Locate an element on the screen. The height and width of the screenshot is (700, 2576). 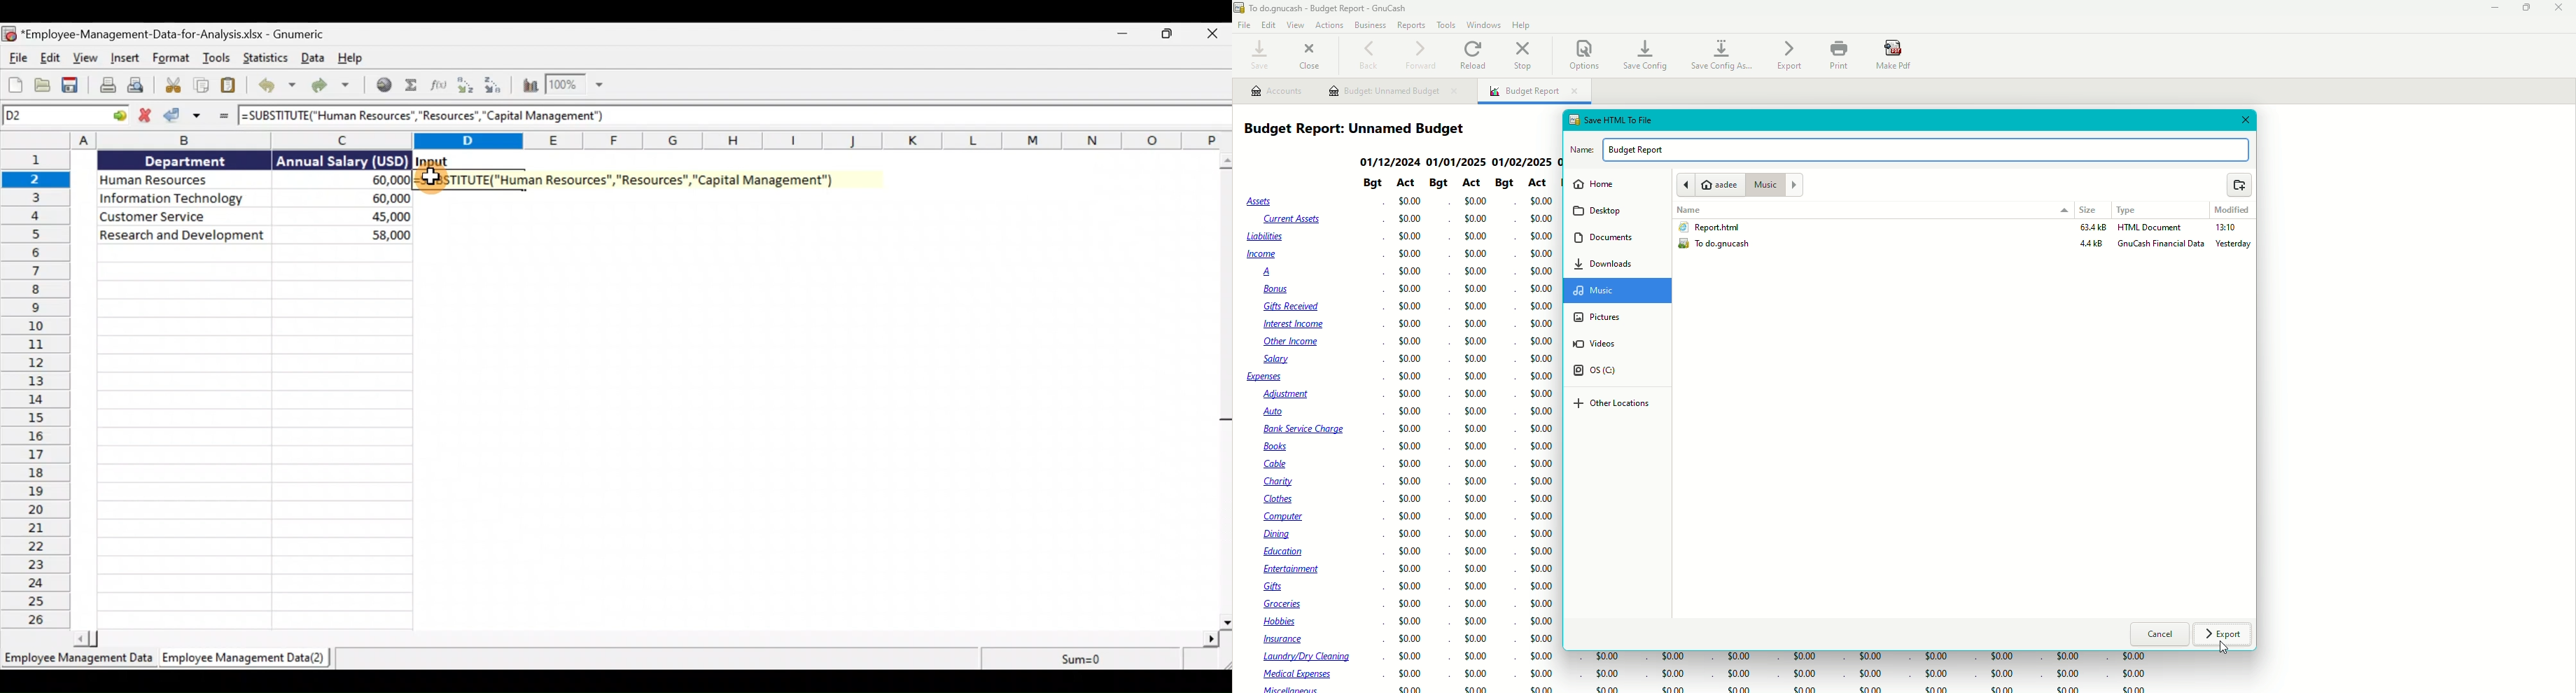
Edit is located at coordinates (1269, 25).